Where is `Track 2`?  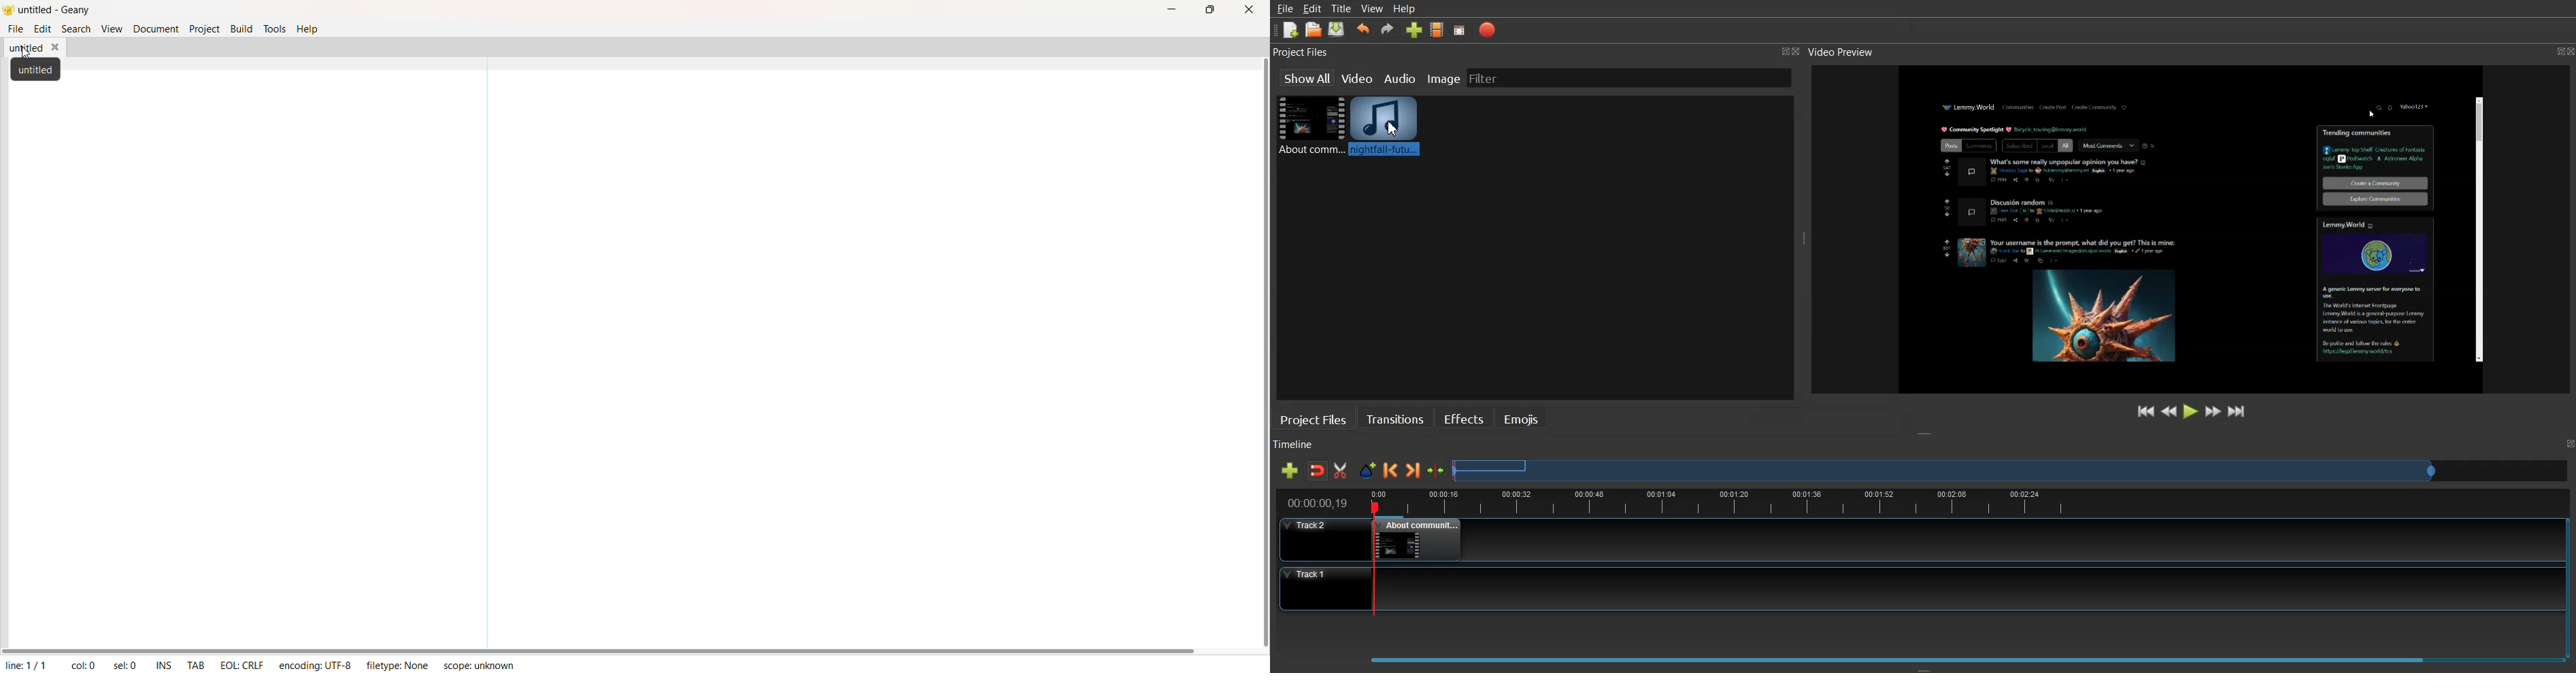
Track 2 is located at coordinates (1911, 540).